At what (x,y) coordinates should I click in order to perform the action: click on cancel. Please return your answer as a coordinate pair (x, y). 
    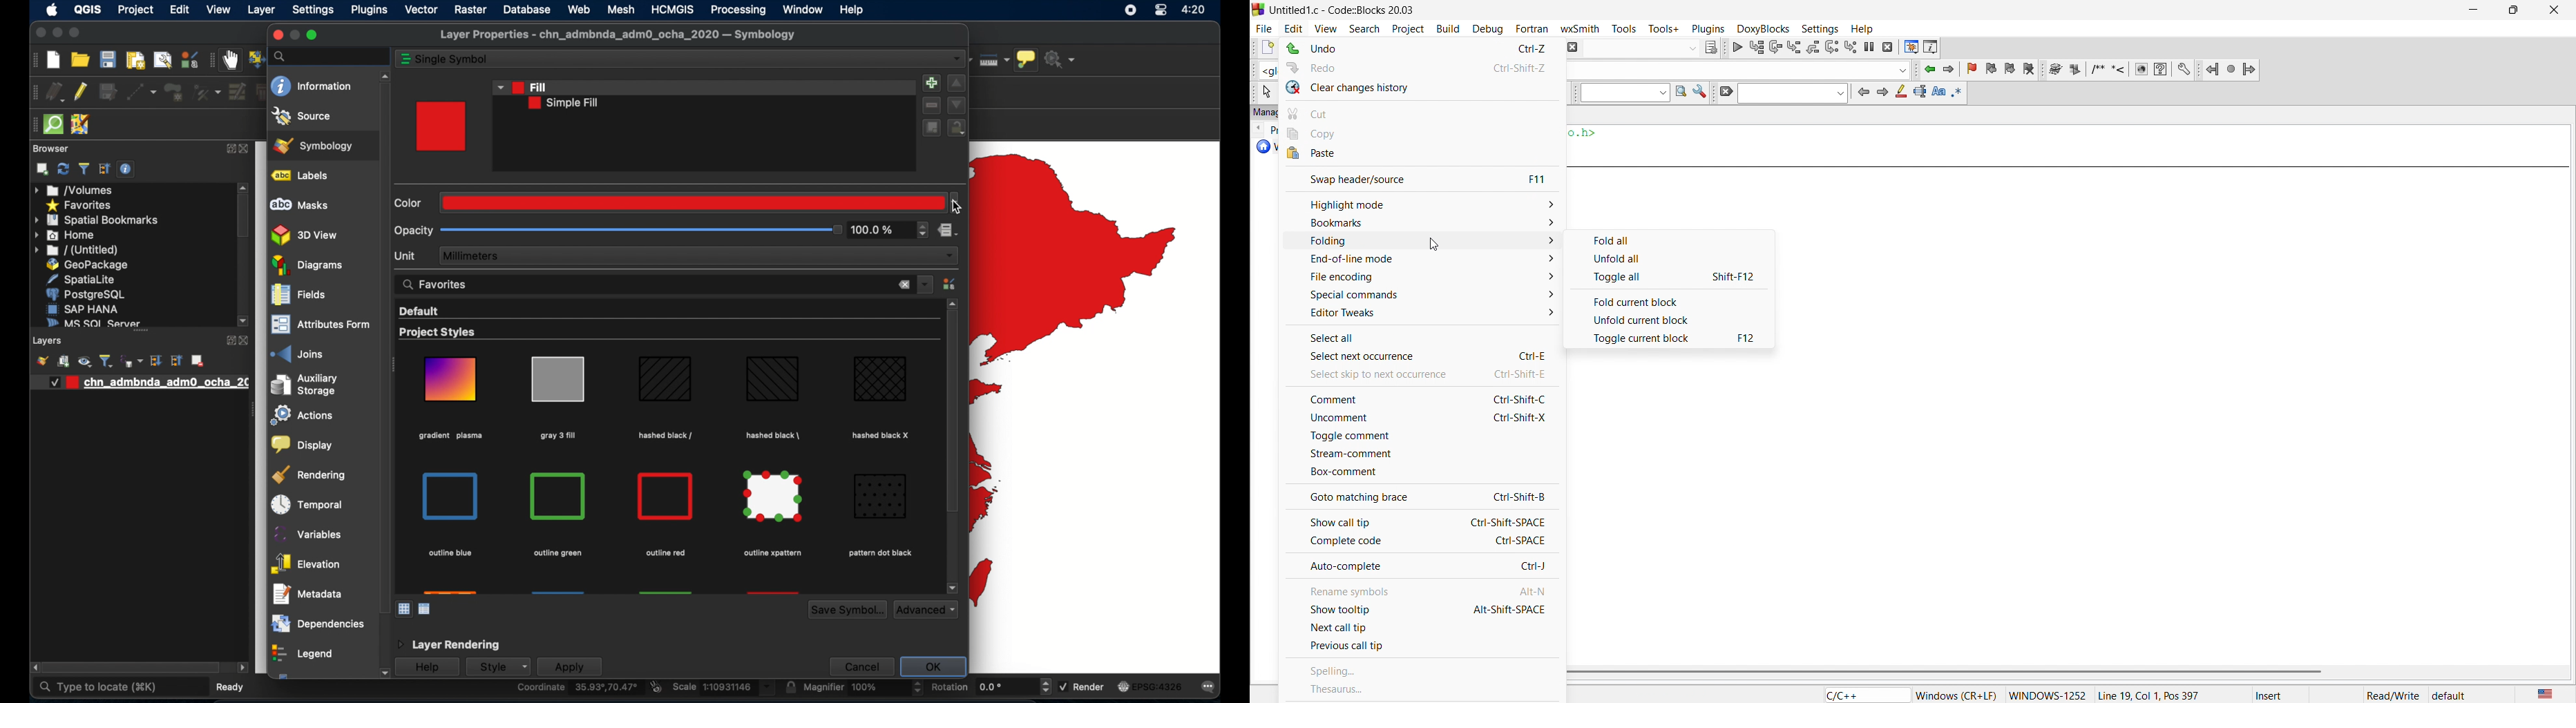
    Looking at the image, I should click on (860, 666).